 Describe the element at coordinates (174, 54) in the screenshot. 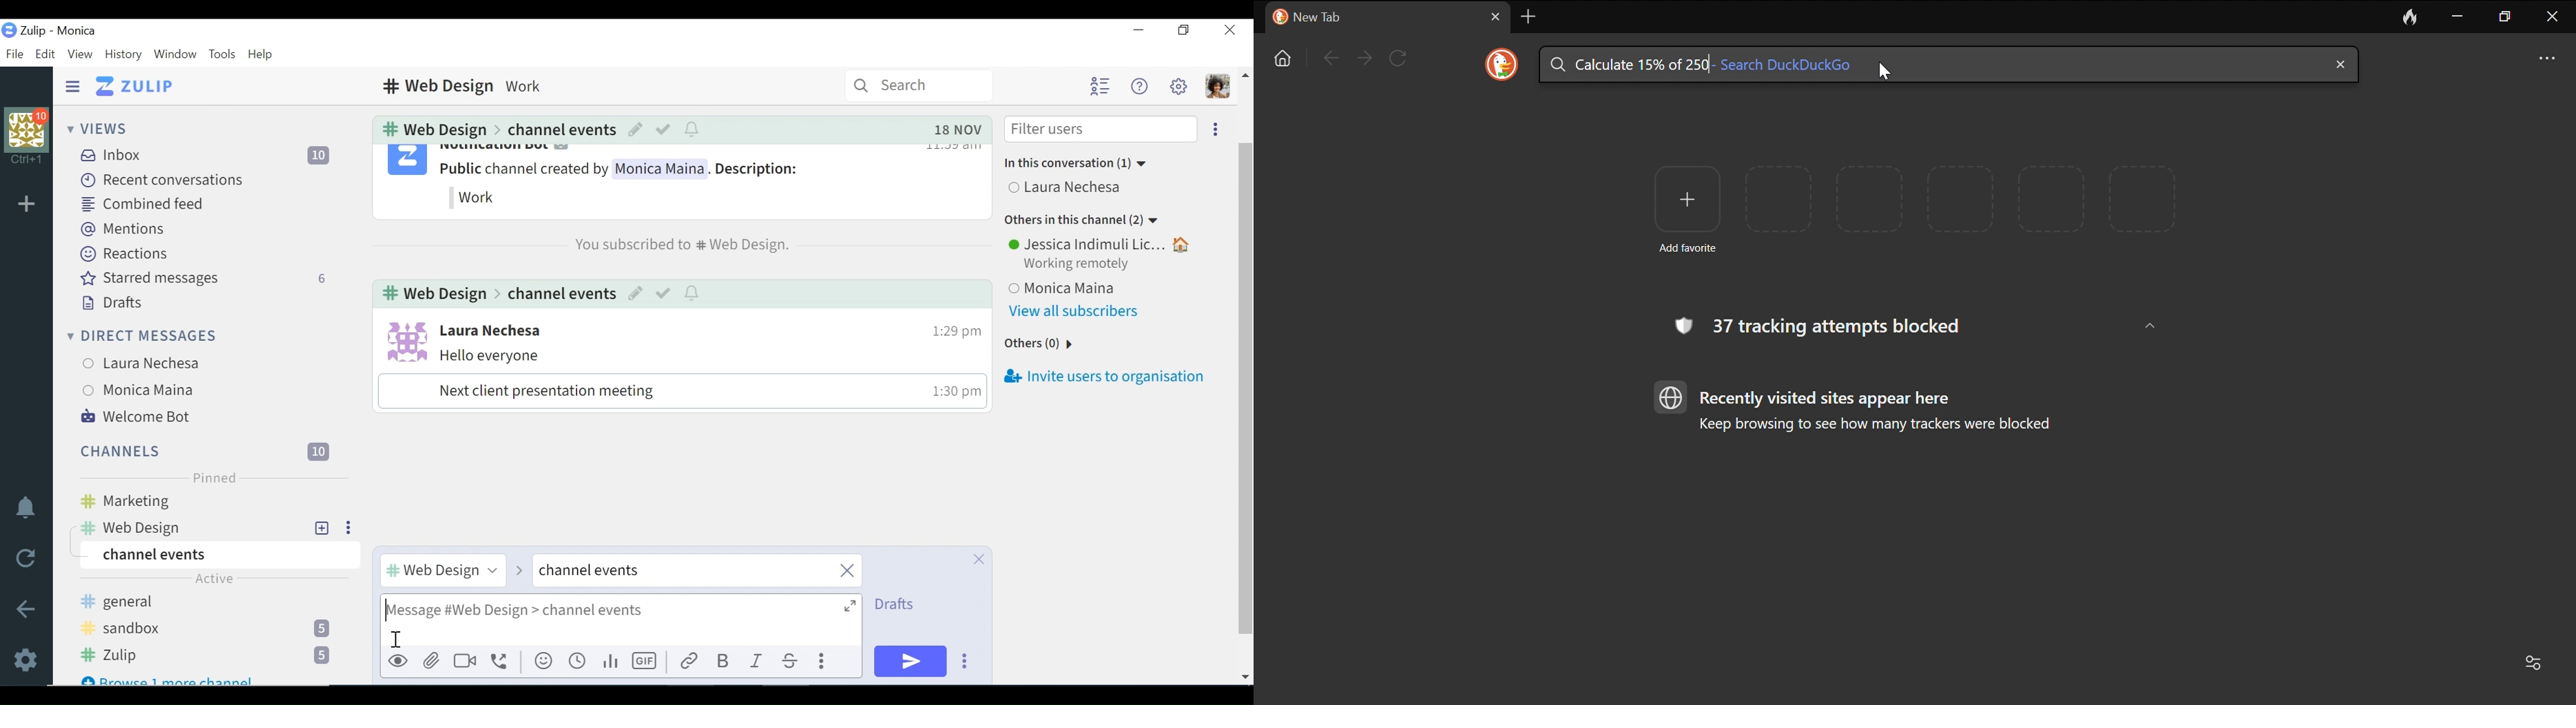

I see `Window` at that location.